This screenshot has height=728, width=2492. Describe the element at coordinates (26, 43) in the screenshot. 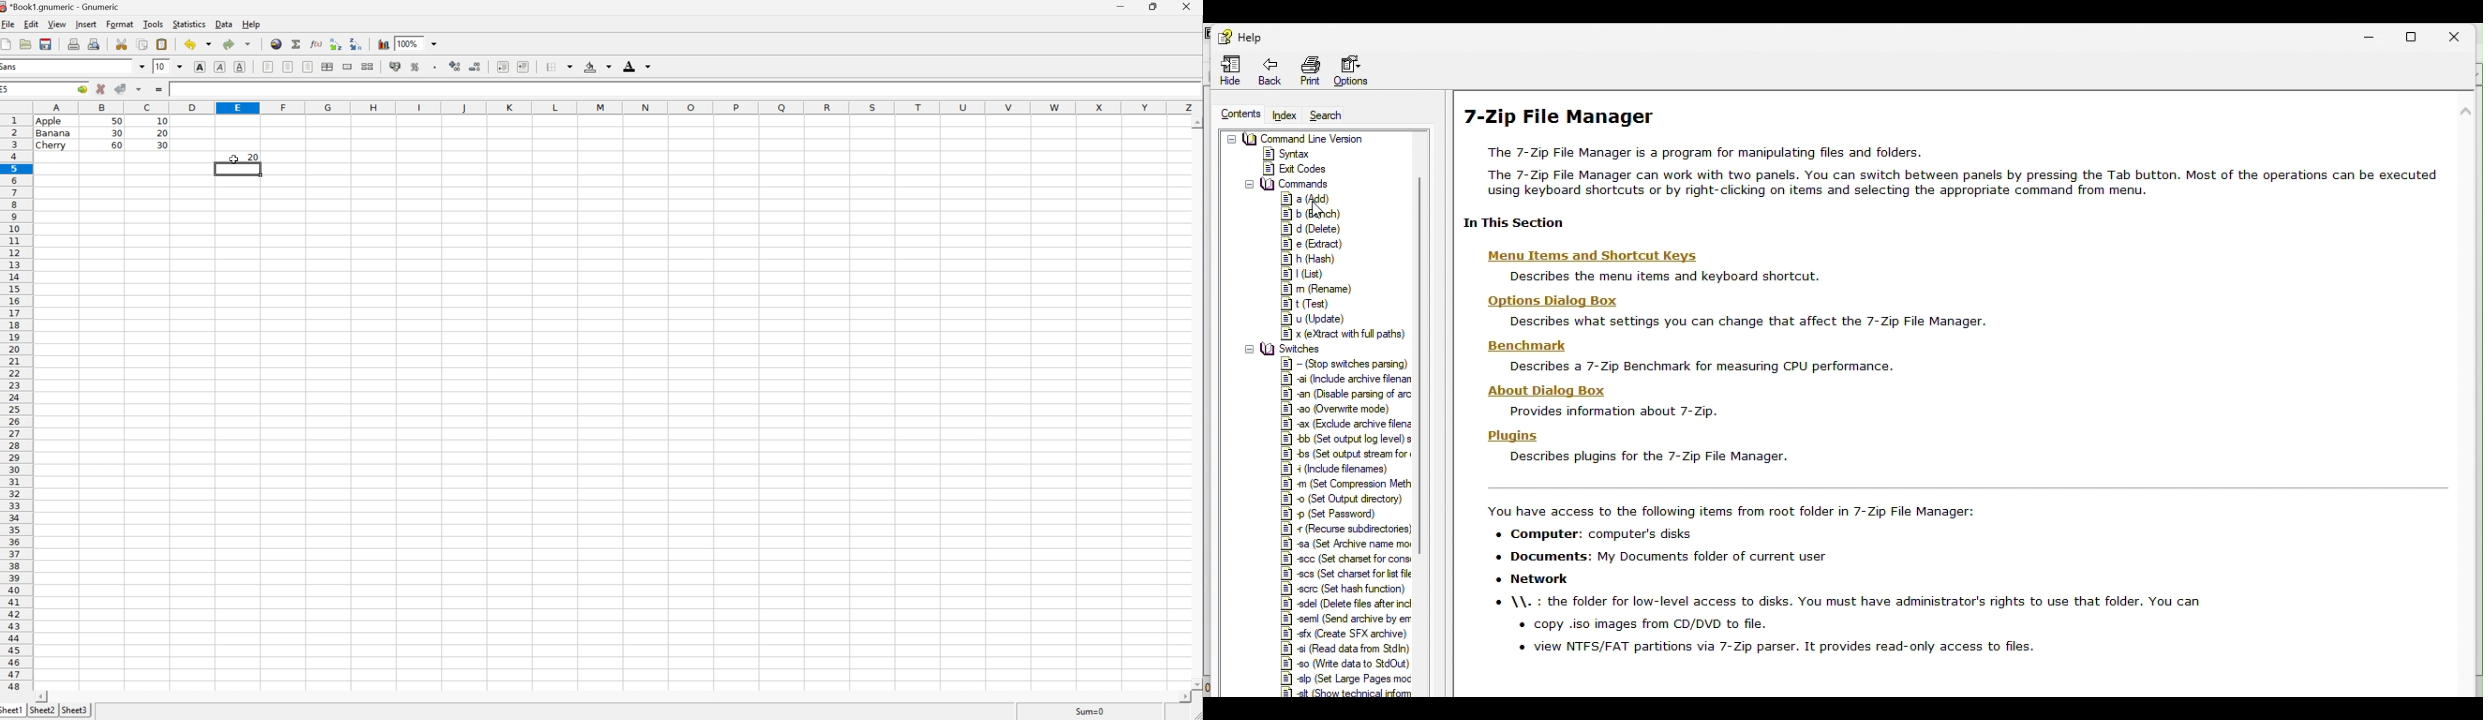

I see `save` at that location.